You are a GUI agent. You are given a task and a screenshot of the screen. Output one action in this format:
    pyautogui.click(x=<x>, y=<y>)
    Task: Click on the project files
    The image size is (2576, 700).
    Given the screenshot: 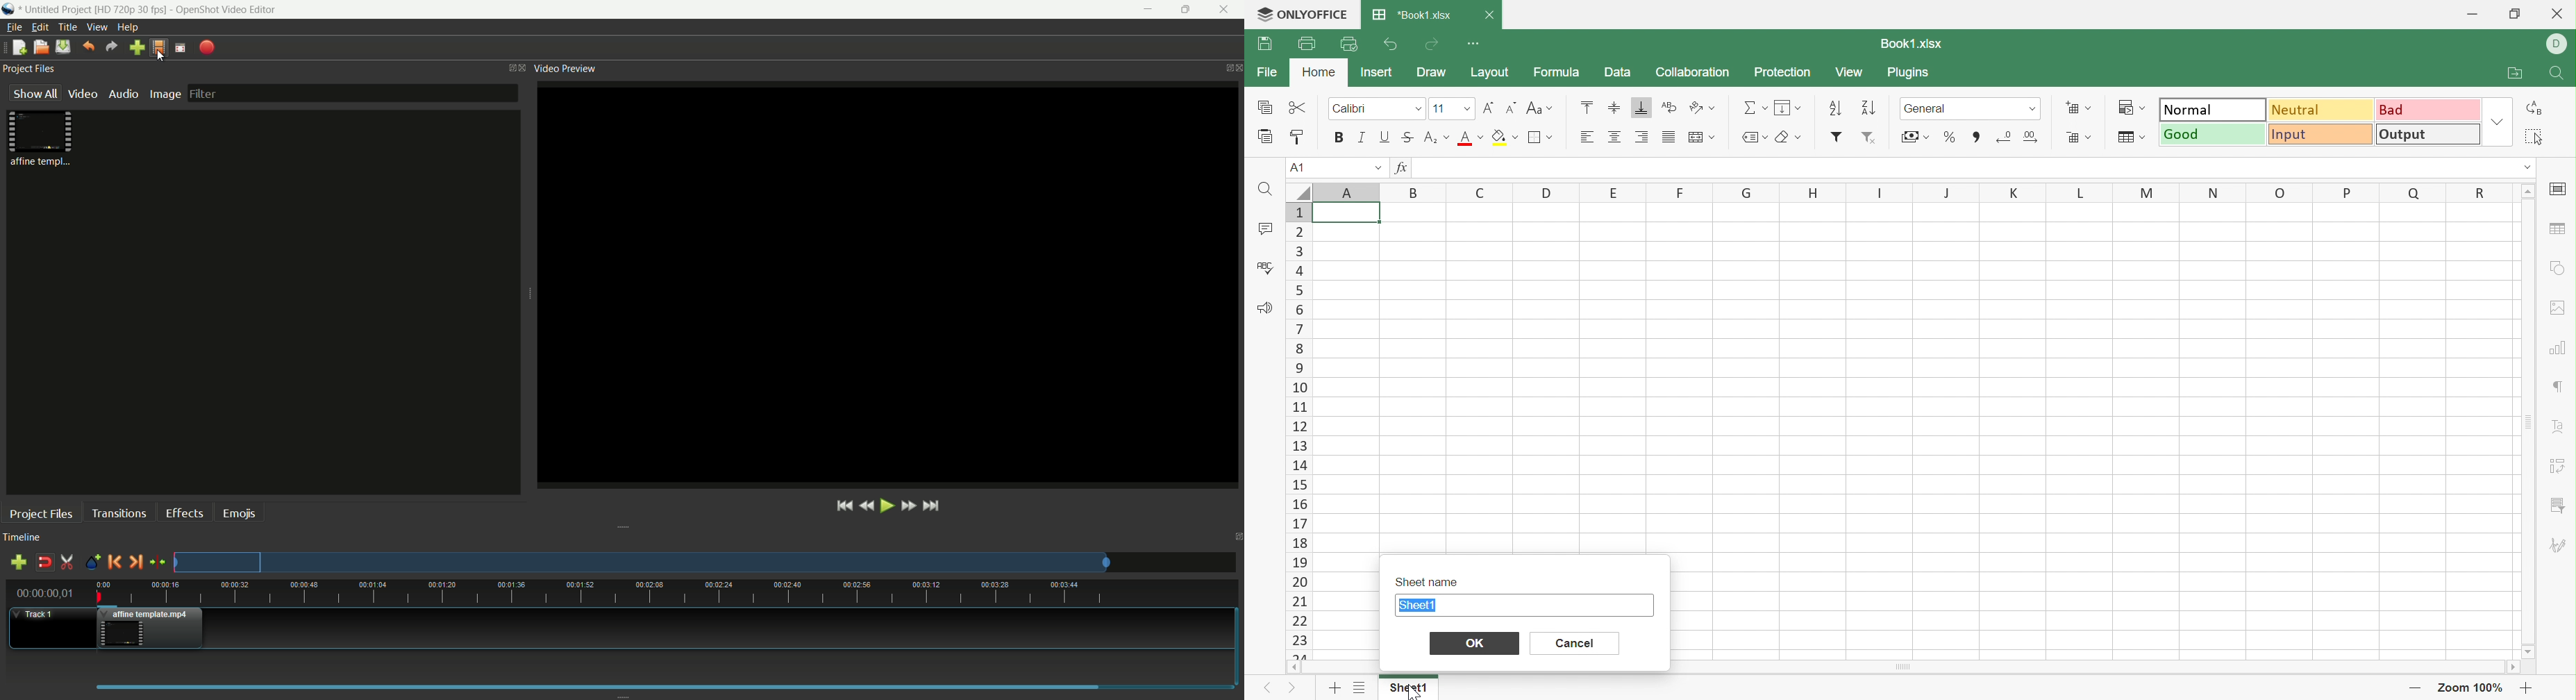 What is the action you would take?
    pyautogui.click(x=29, y=69)
    